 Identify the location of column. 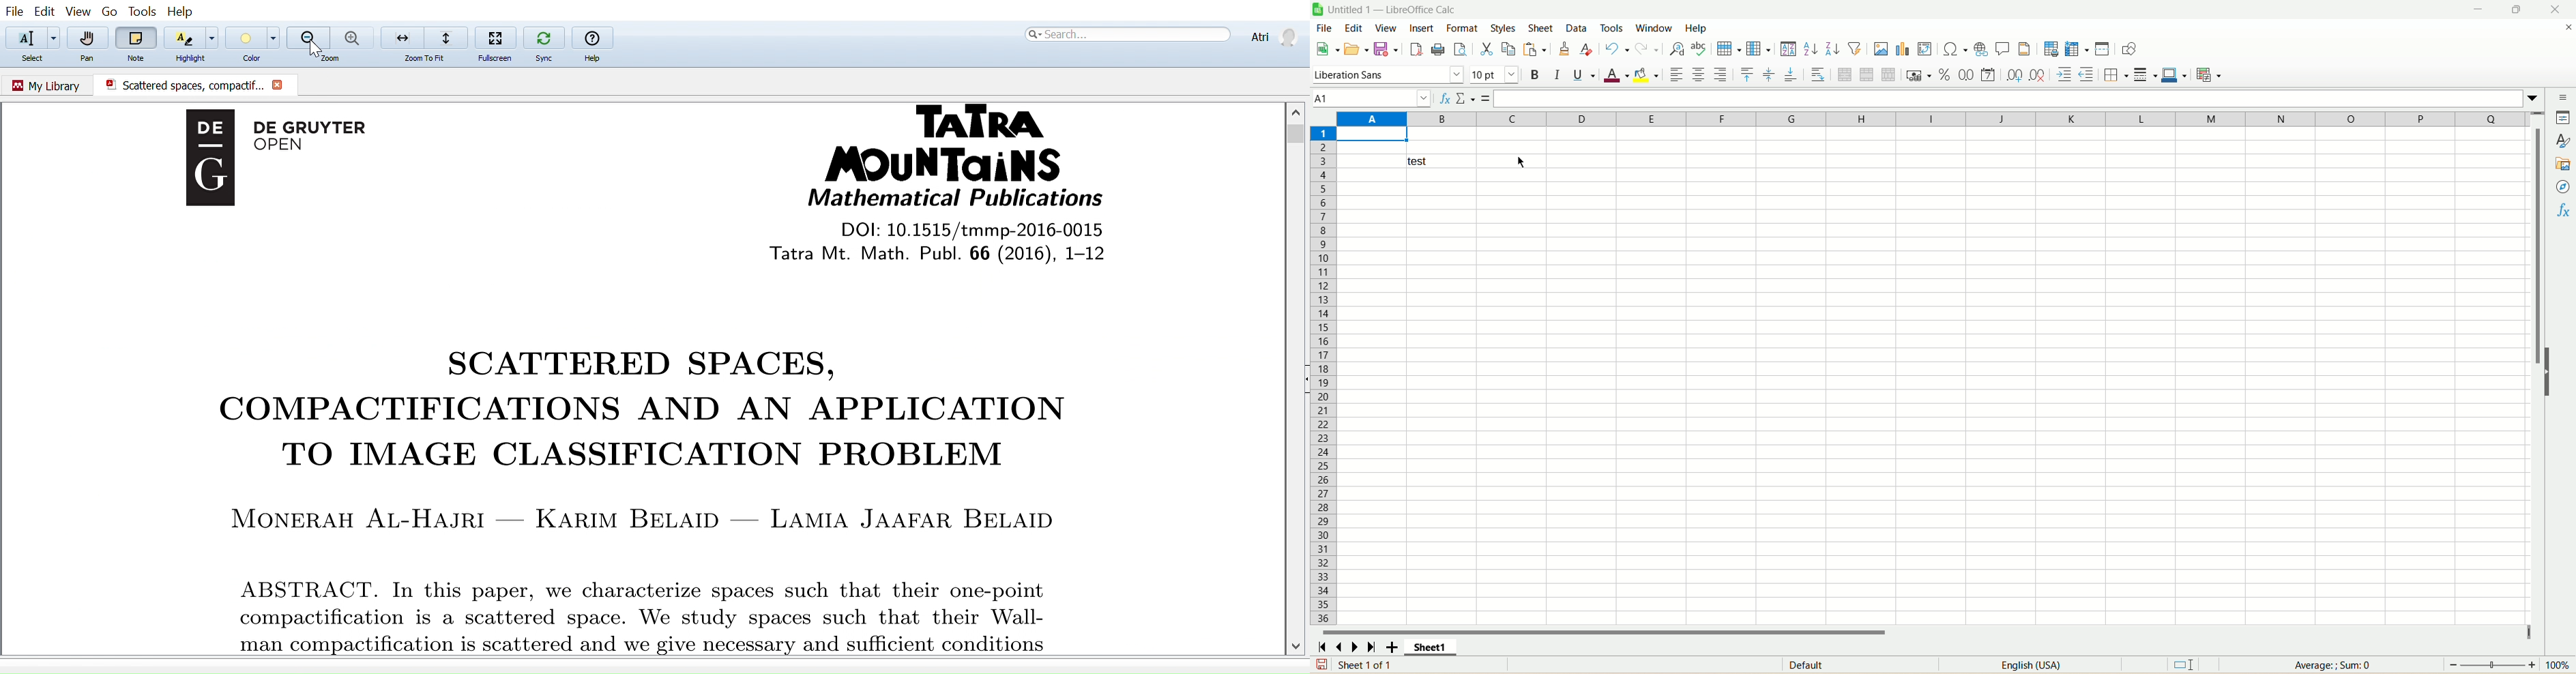
(1758, 48).